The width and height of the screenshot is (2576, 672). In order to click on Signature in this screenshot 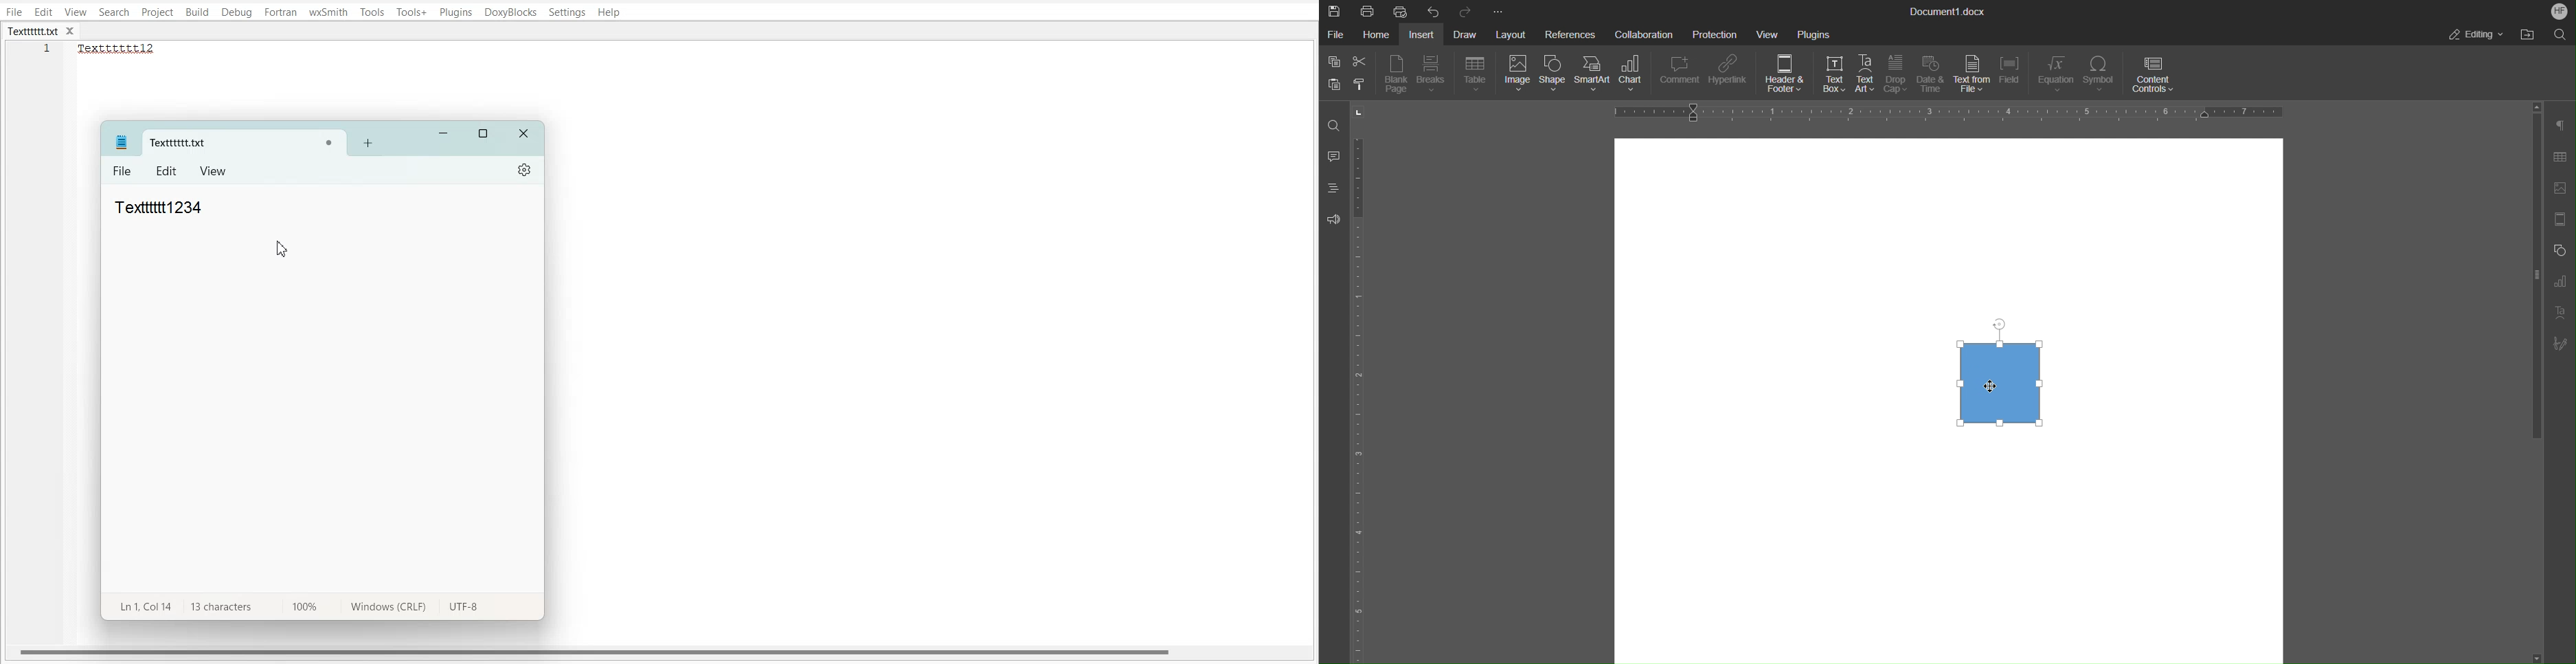, I will do `click(2565, 344)`.